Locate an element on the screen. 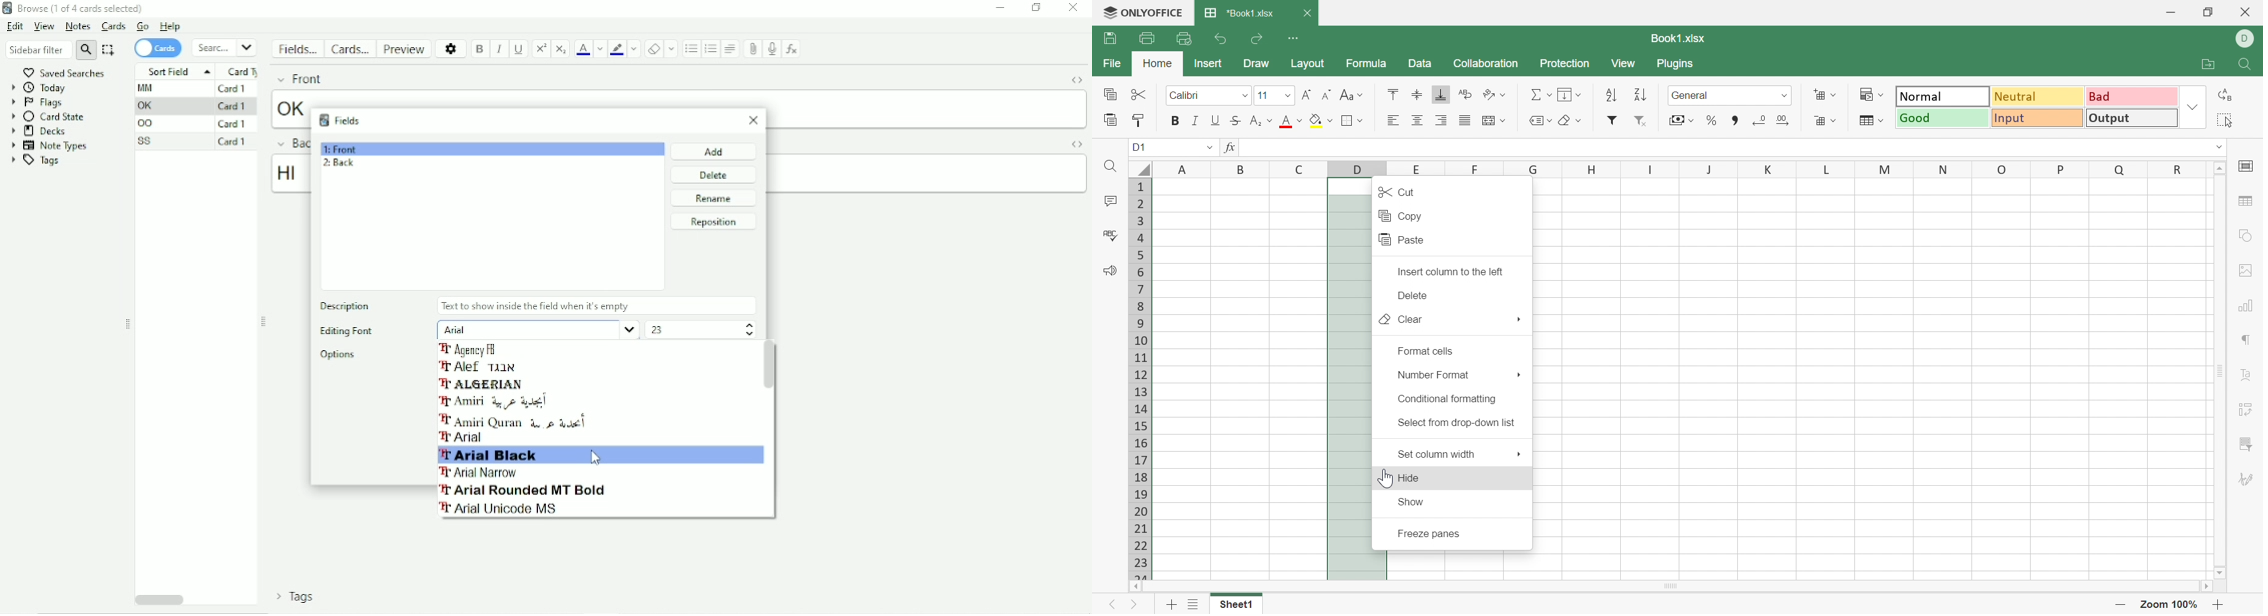  Fields is located at coordinates (341, 119).